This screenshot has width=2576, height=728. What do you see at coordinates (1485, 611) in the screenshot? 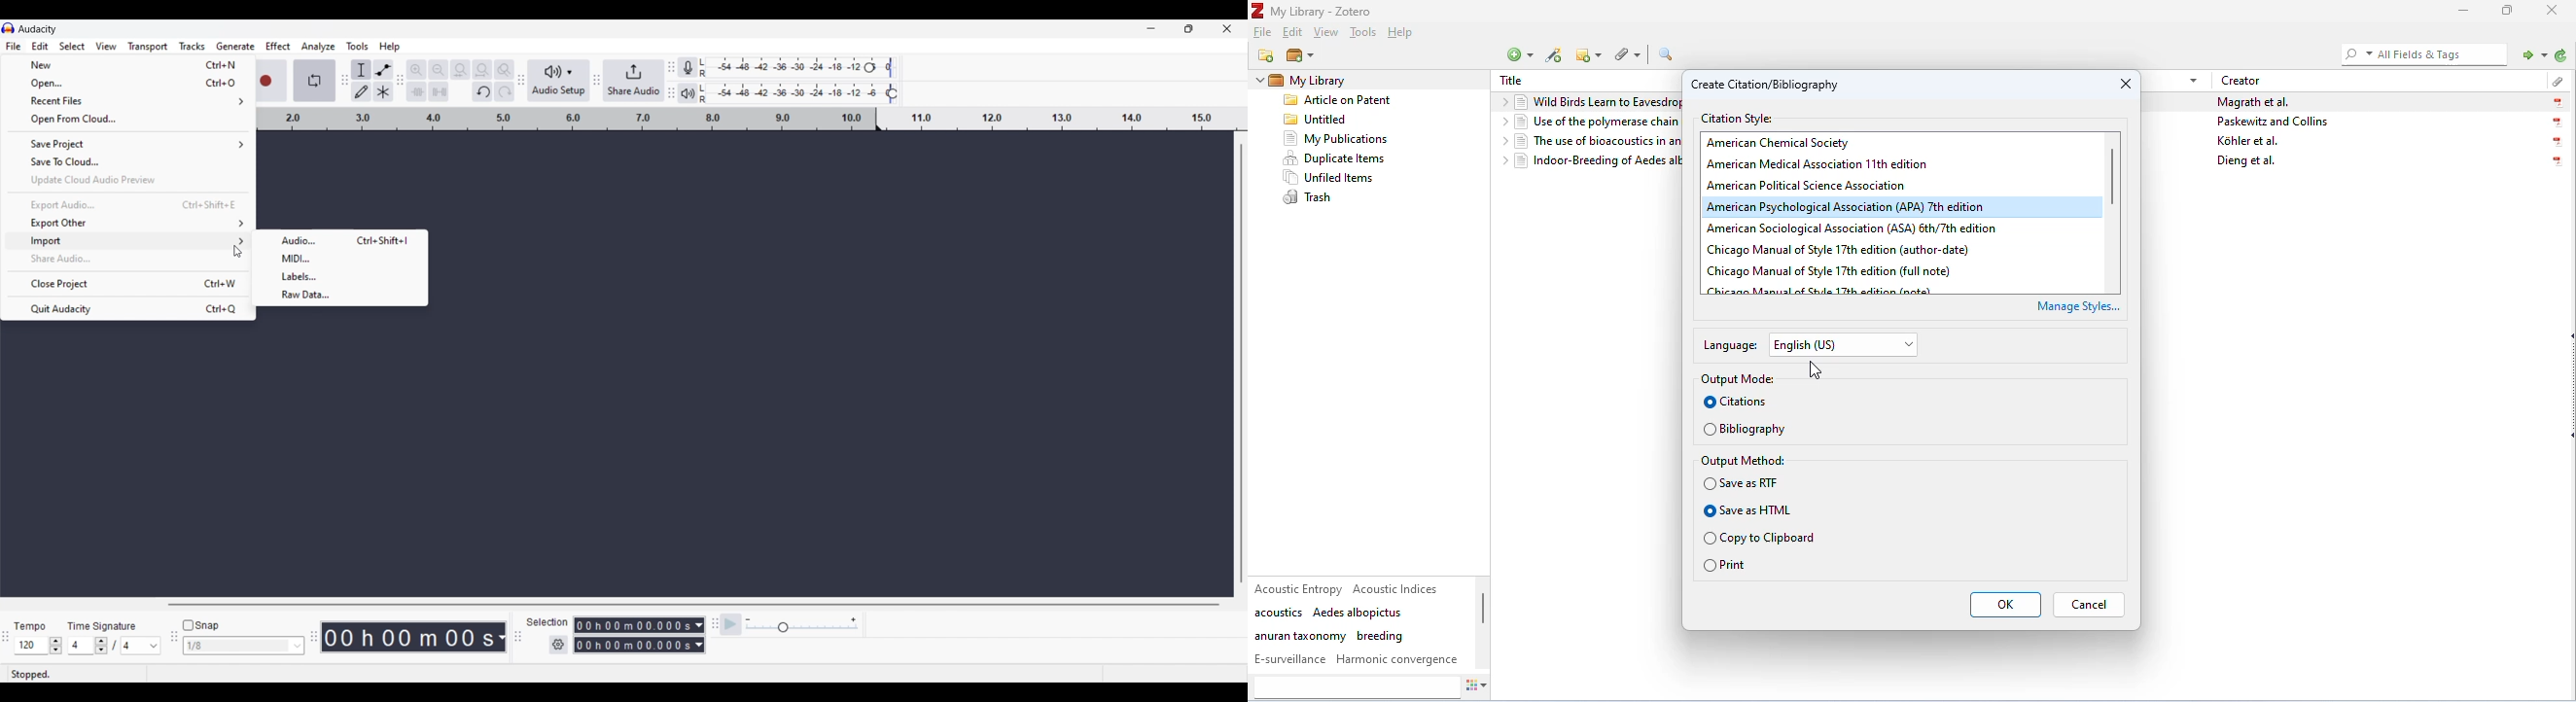
I see `vertical scroll bar` at bounding box center [1485, 611].